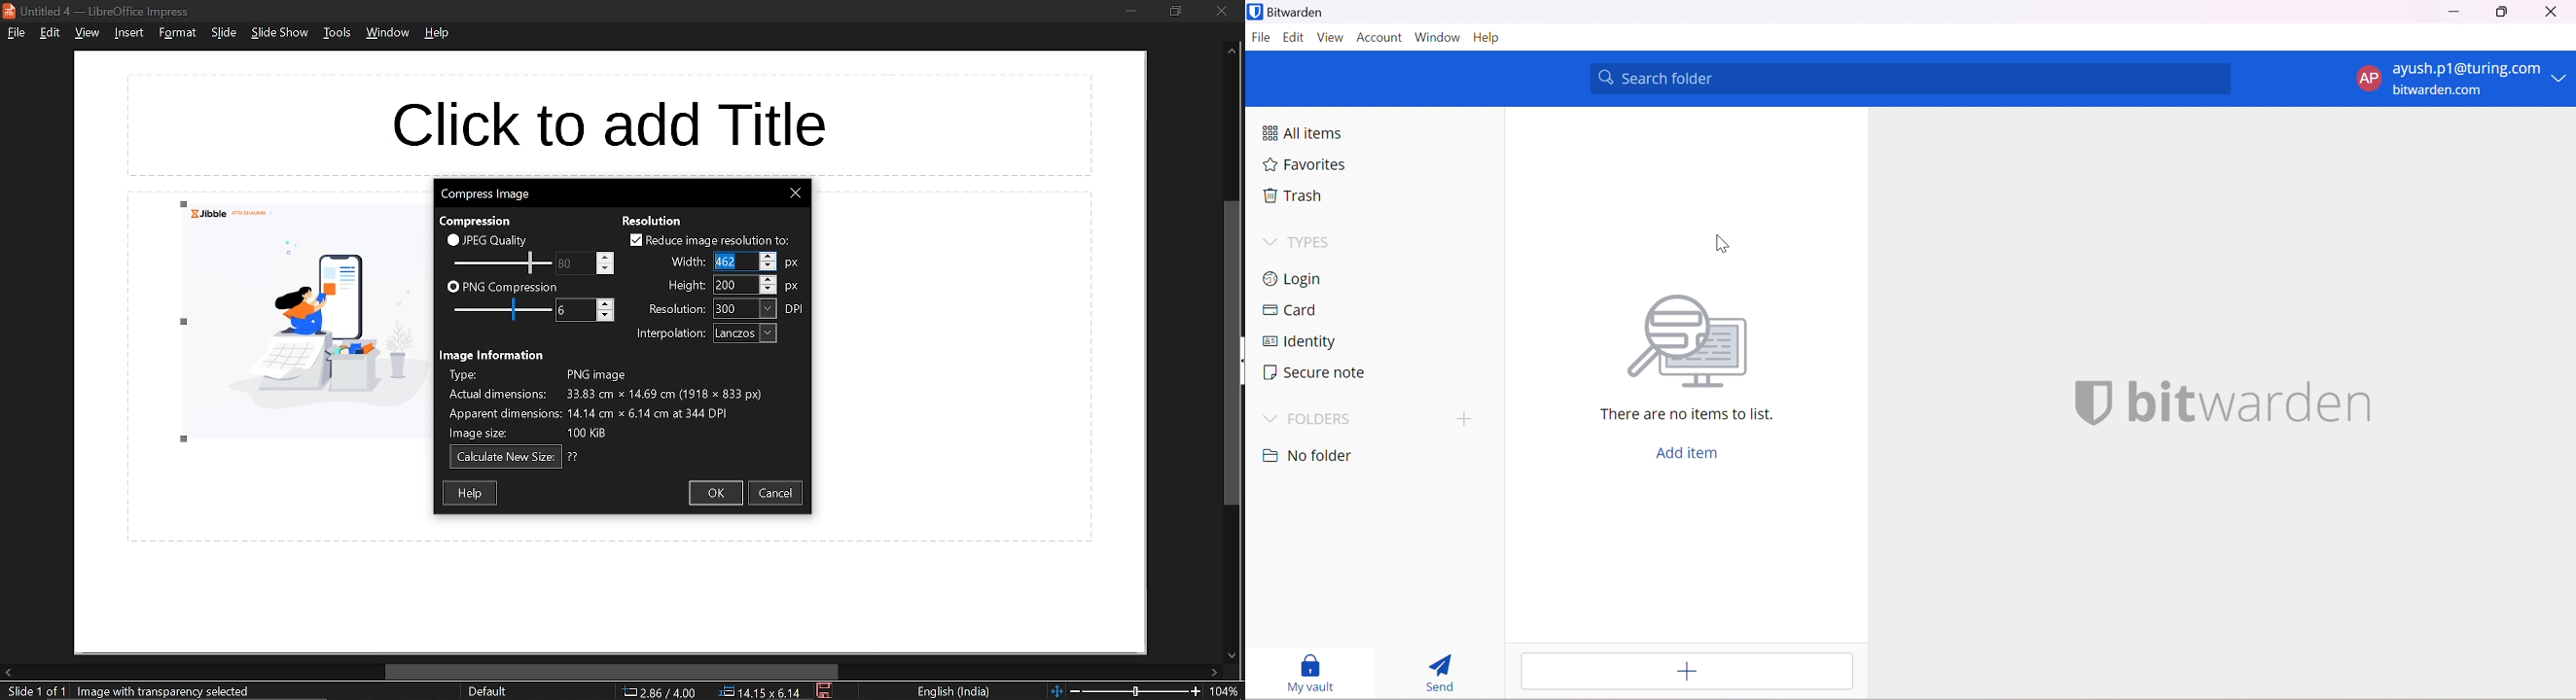  Describe the element at coordinates (768, 255) in the screenshot. I see `increase width` at that location.